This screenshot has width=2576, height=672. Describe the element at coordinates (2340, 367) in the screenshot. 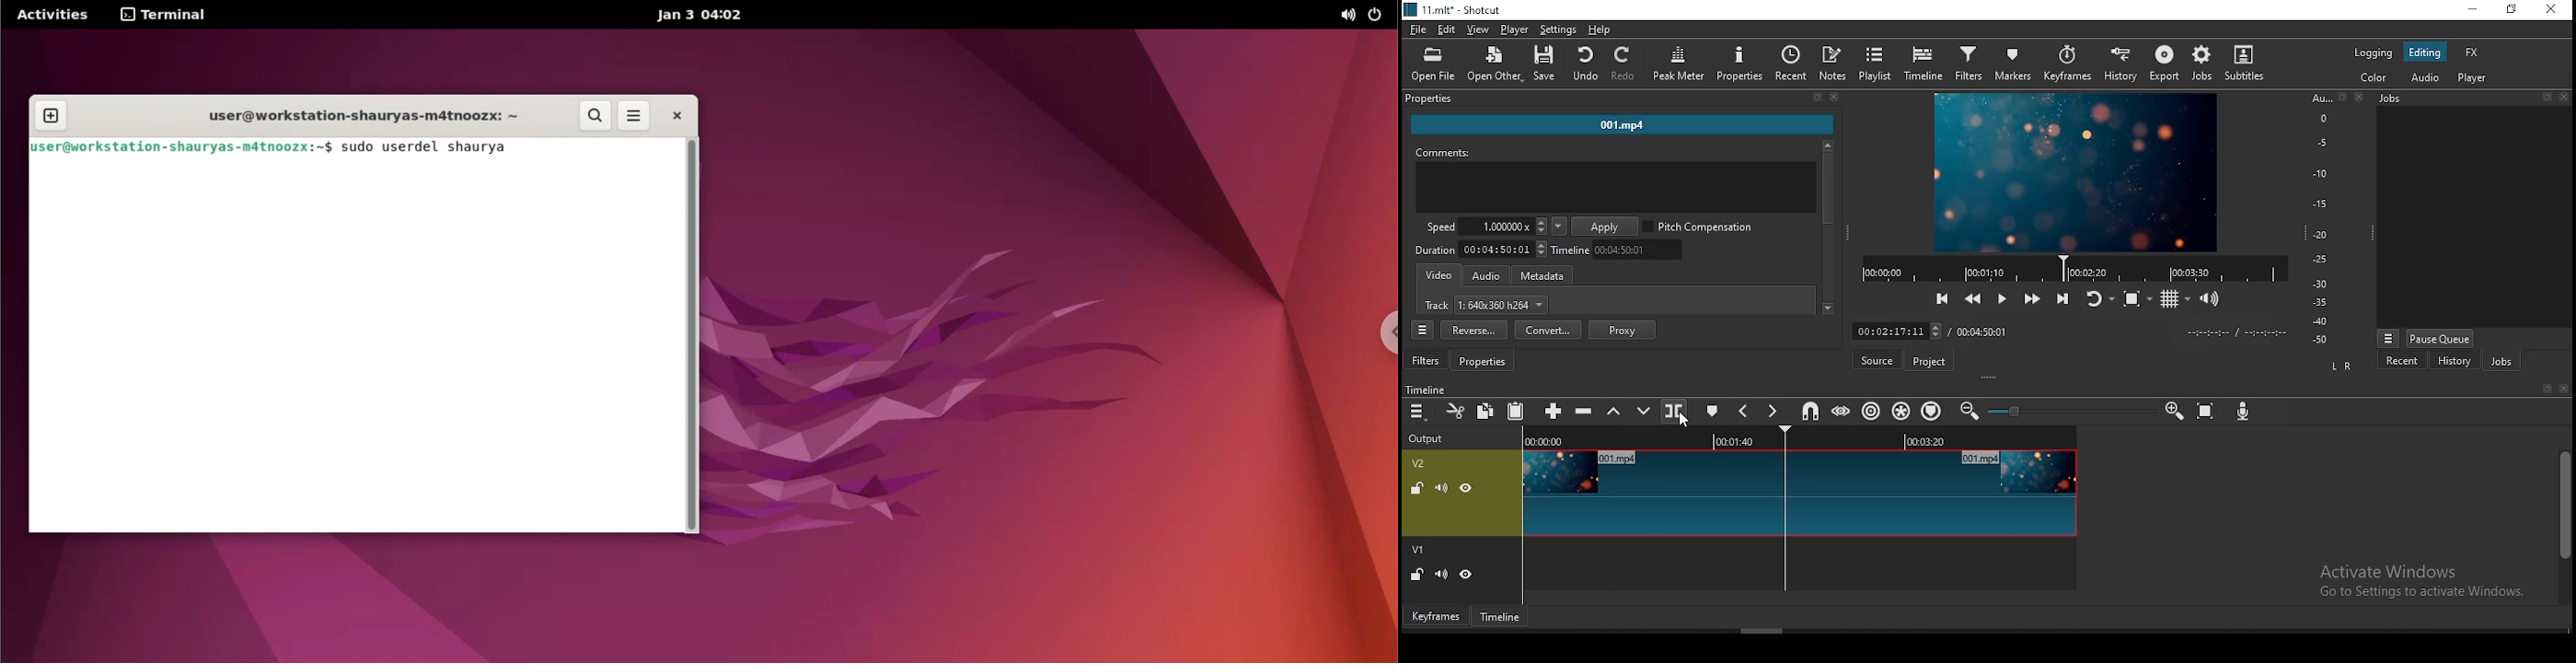

I see `L R` at that location.